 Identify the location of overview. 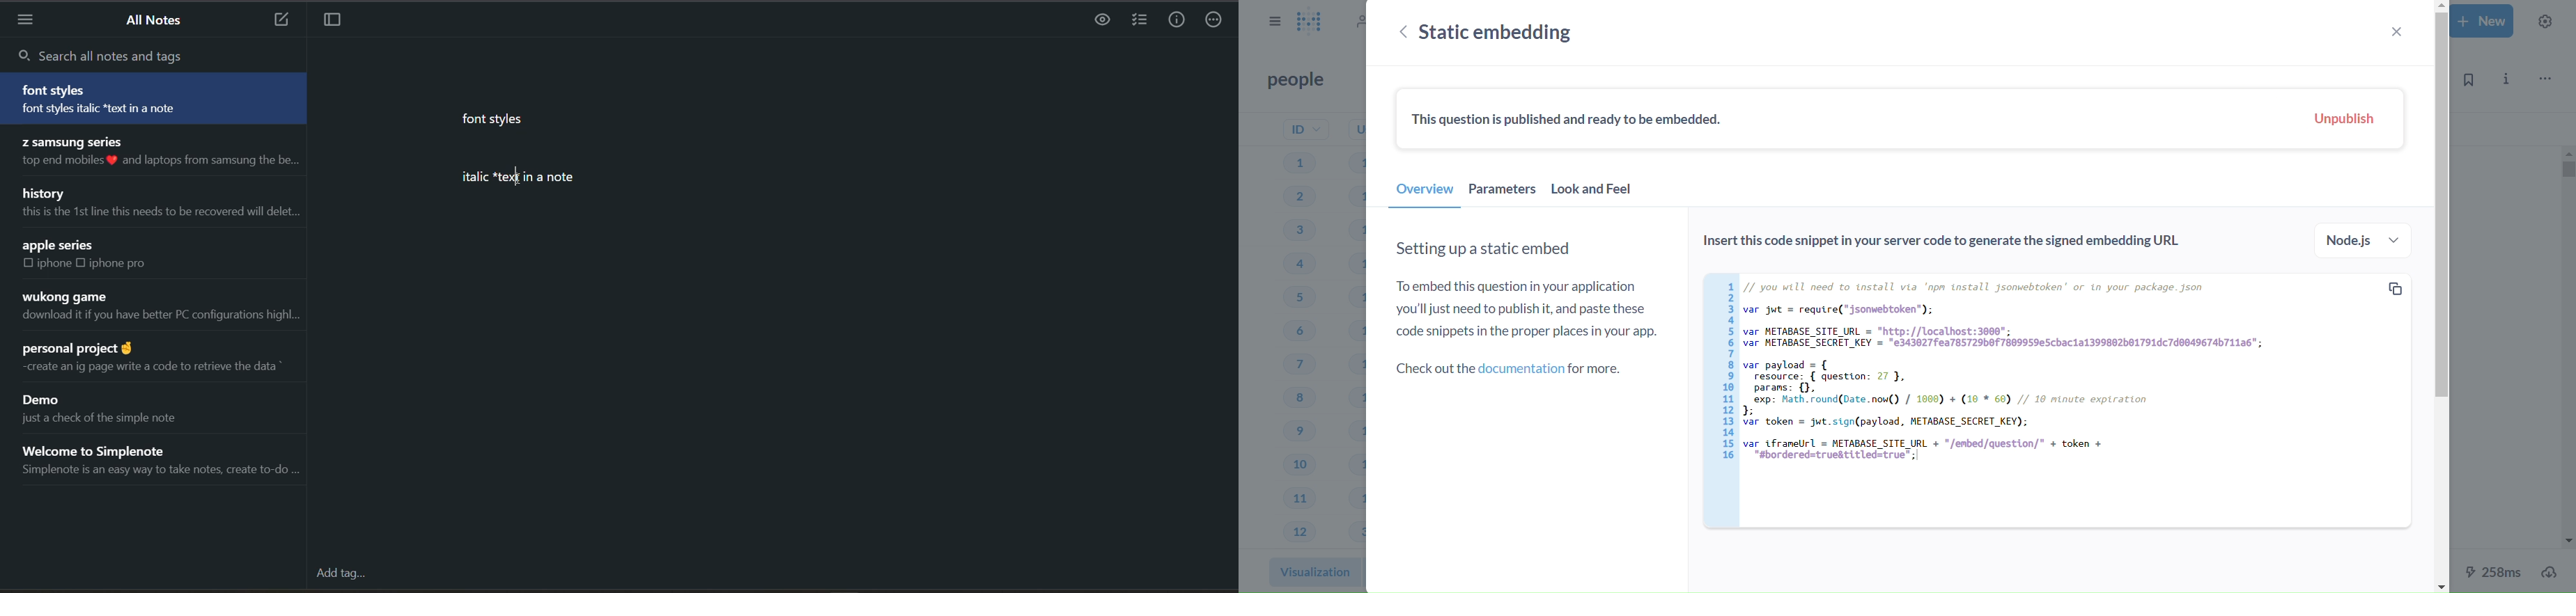
(1424, 193).